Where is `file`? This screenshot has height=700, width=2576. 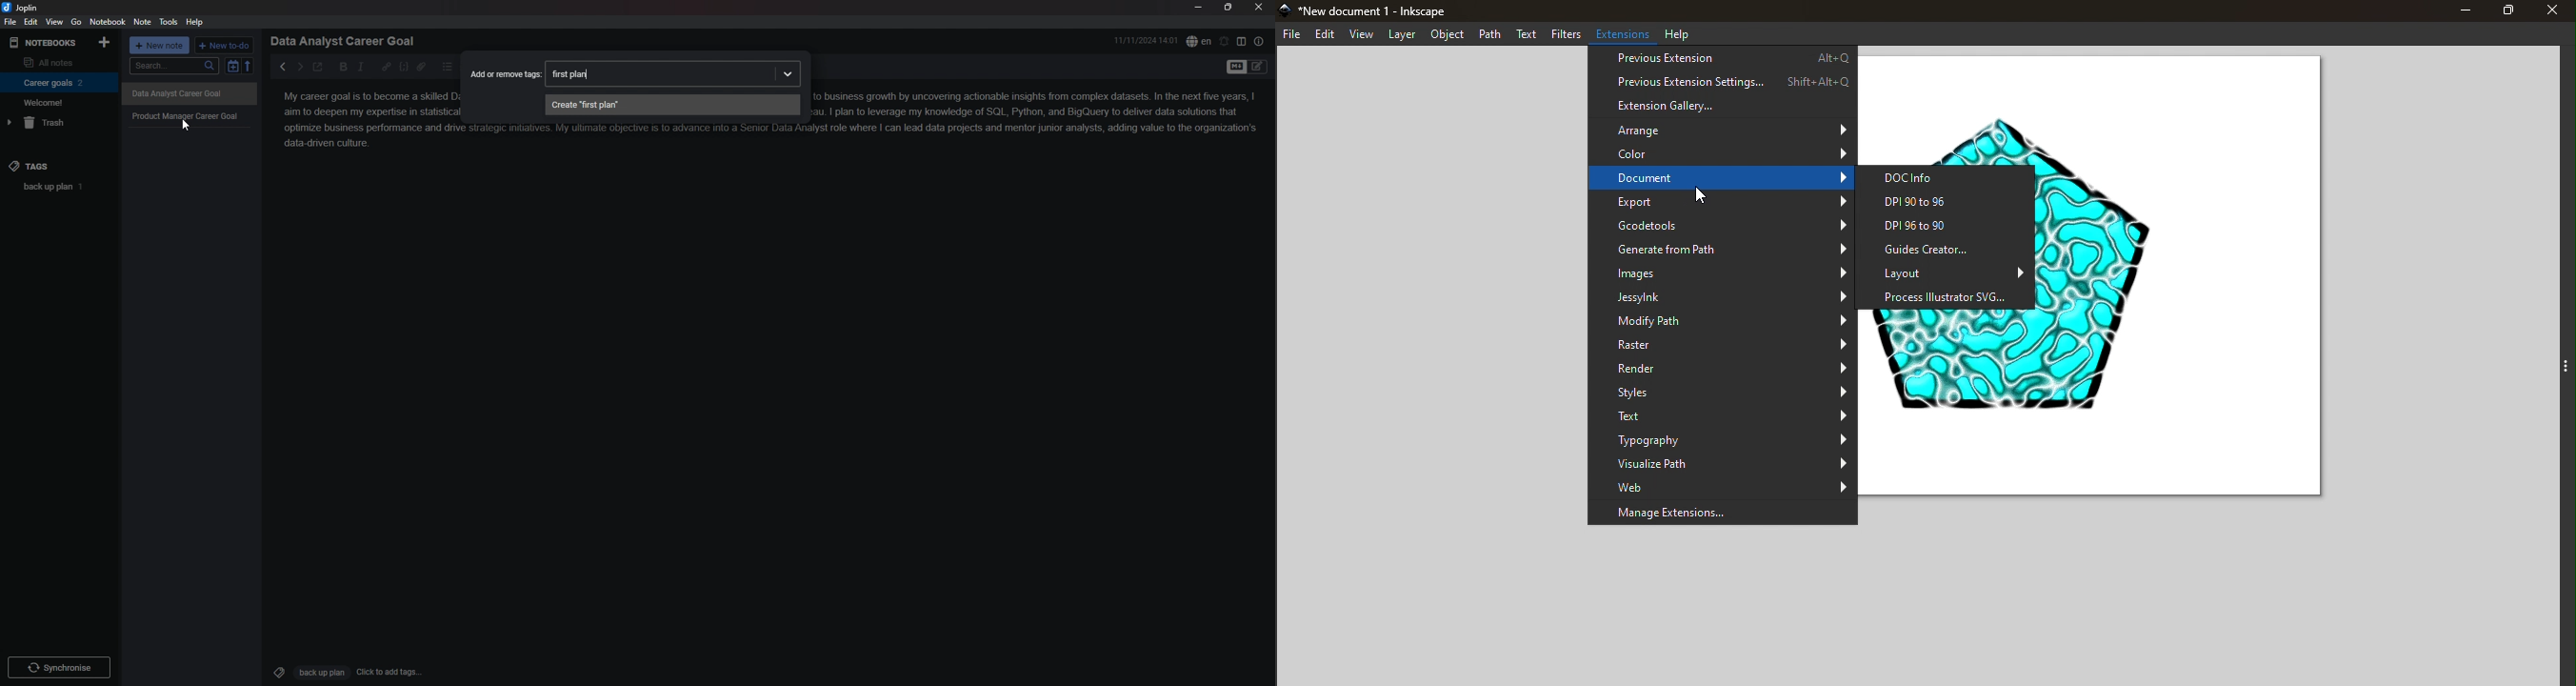
file is located at coordinates (11, 21).